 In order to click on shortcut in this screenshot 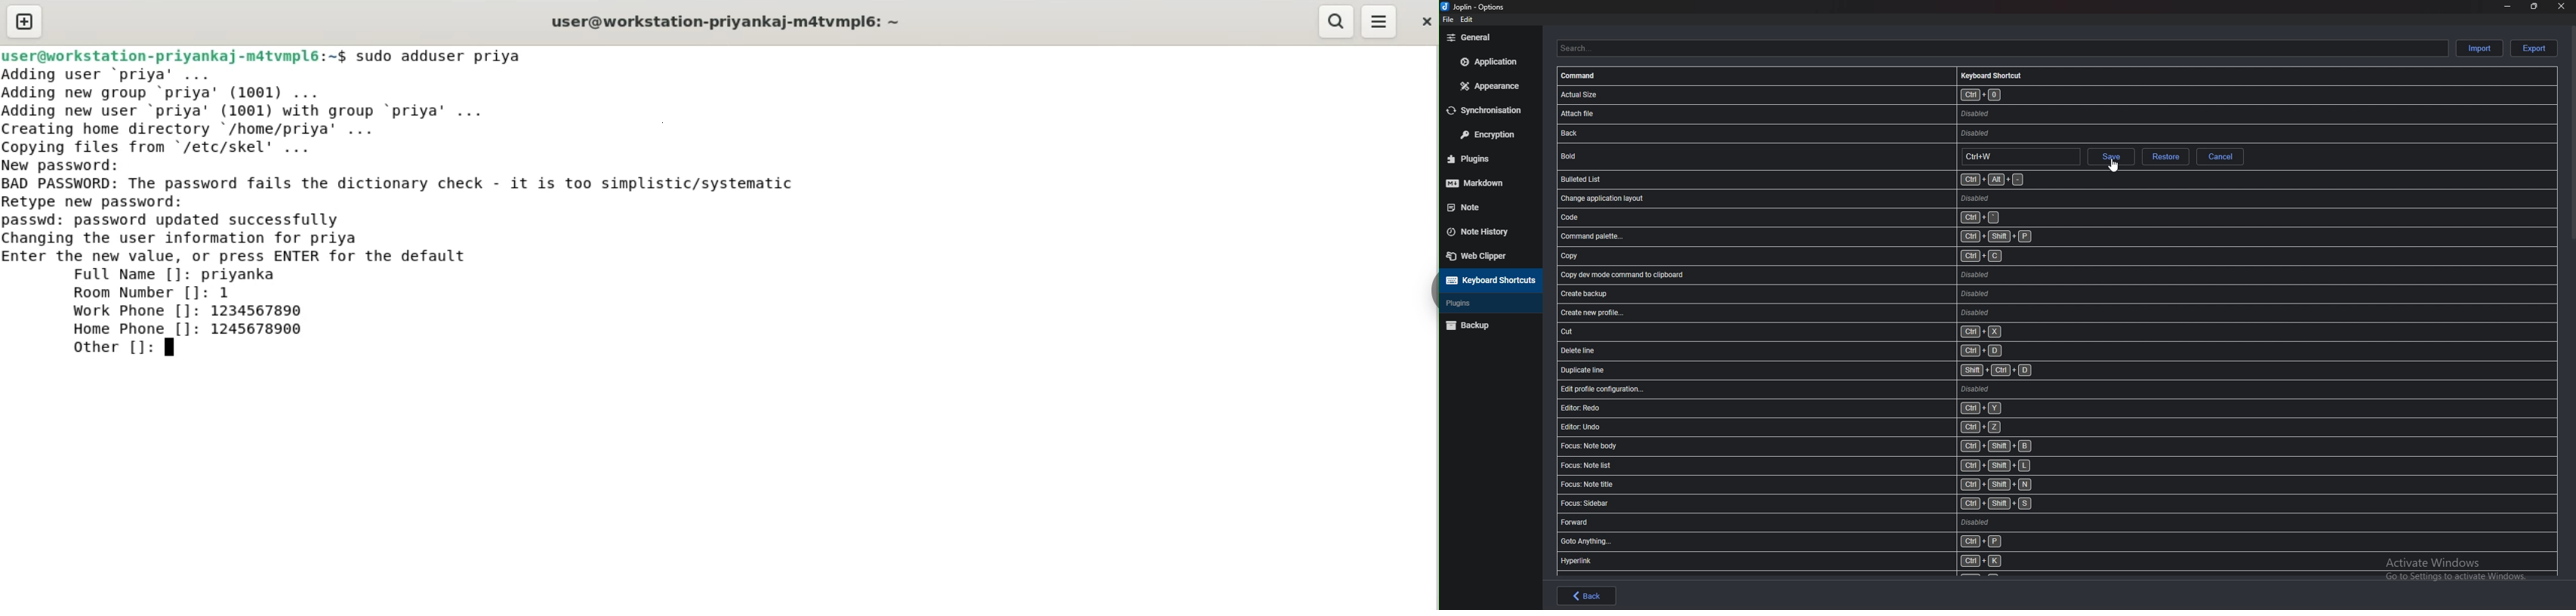, I will do `click(1834, 542)`.